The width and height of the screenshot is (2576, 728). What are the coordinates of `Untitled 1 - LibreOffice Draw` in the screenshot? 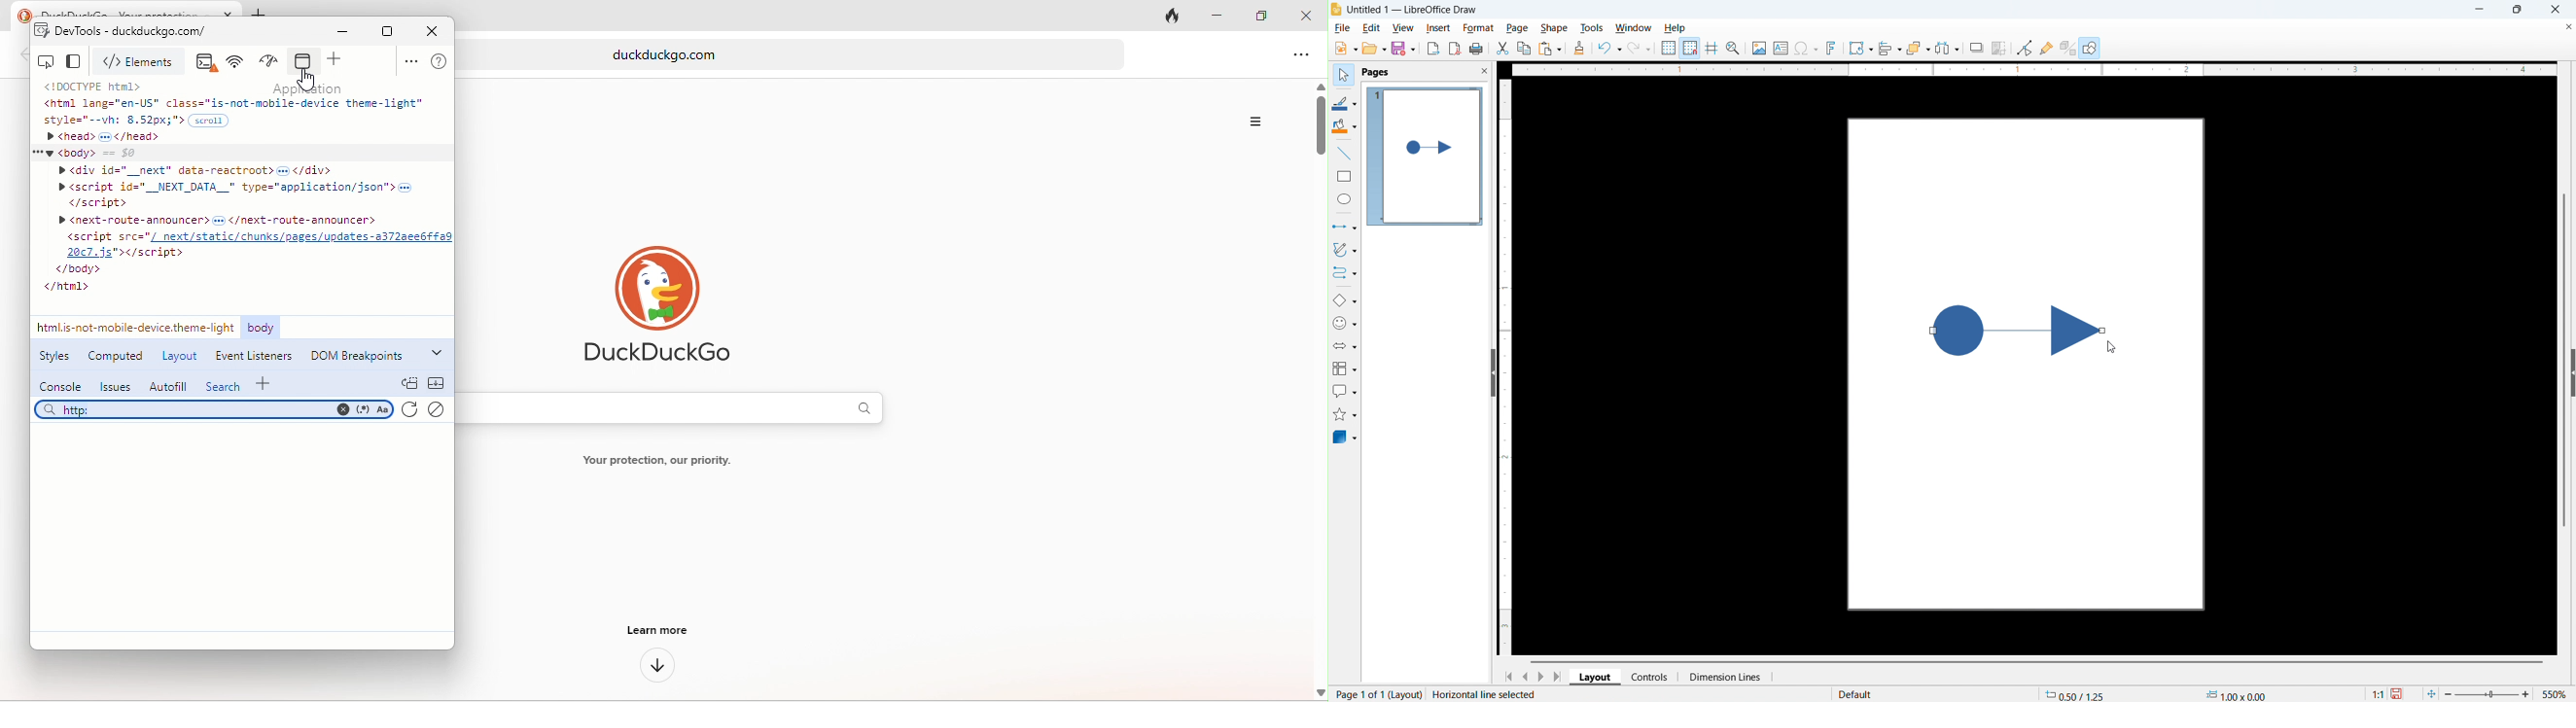 It's located at (1413, 10).